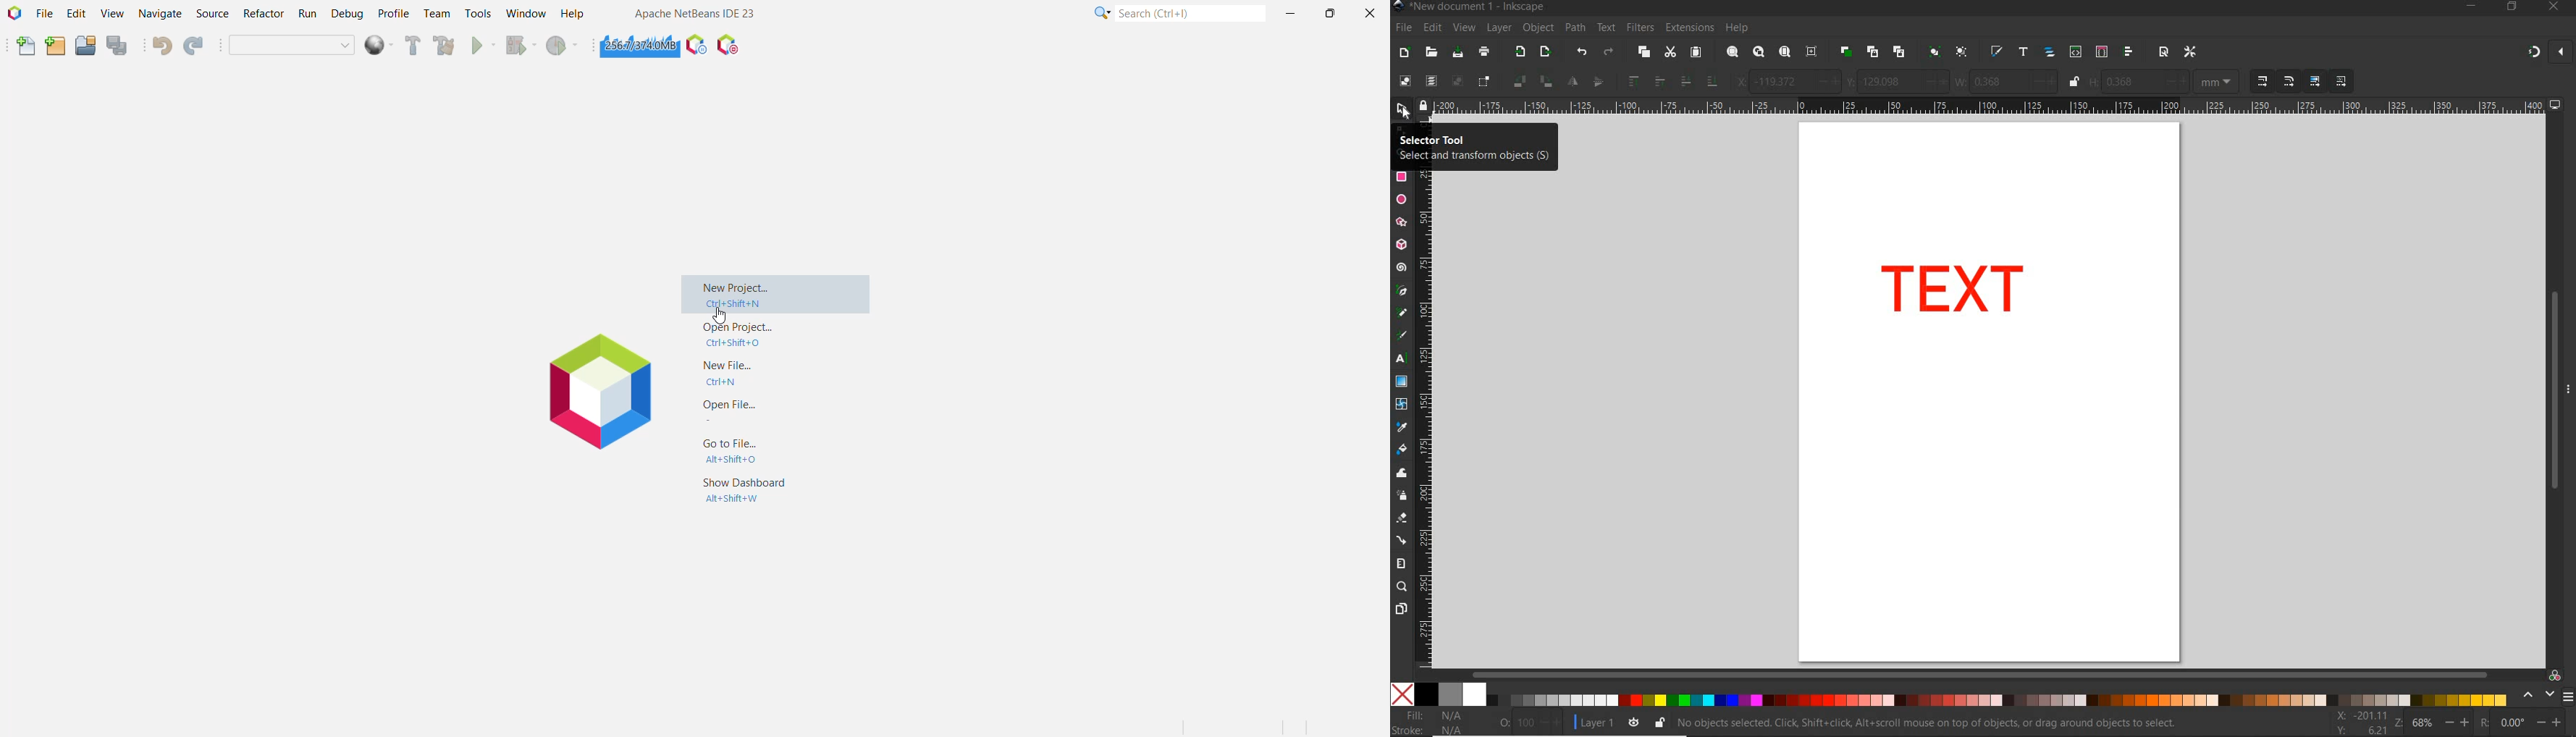 The width and height of the screenshot is (2576, 756). I want to click on LOWER SELECTION, so click(1697, 81).